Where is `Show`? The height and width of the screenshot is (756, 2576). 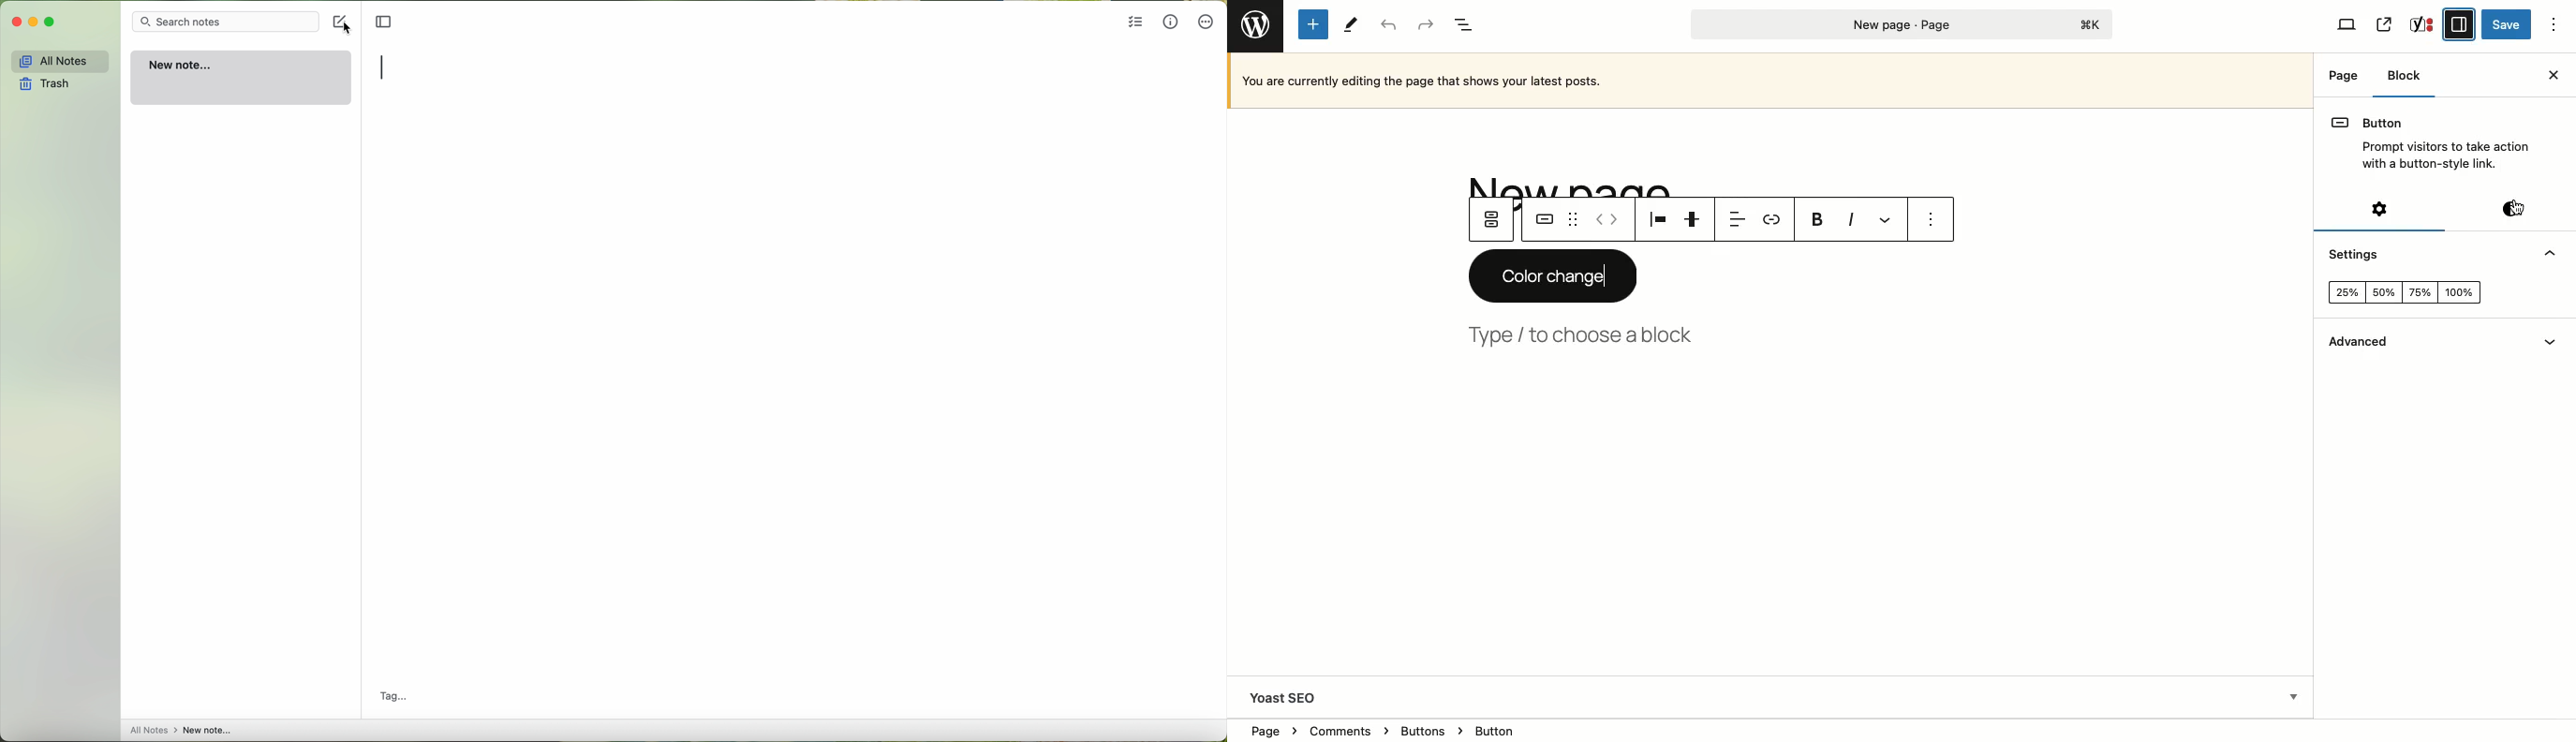
Show is located at coordinates (2554, 346).